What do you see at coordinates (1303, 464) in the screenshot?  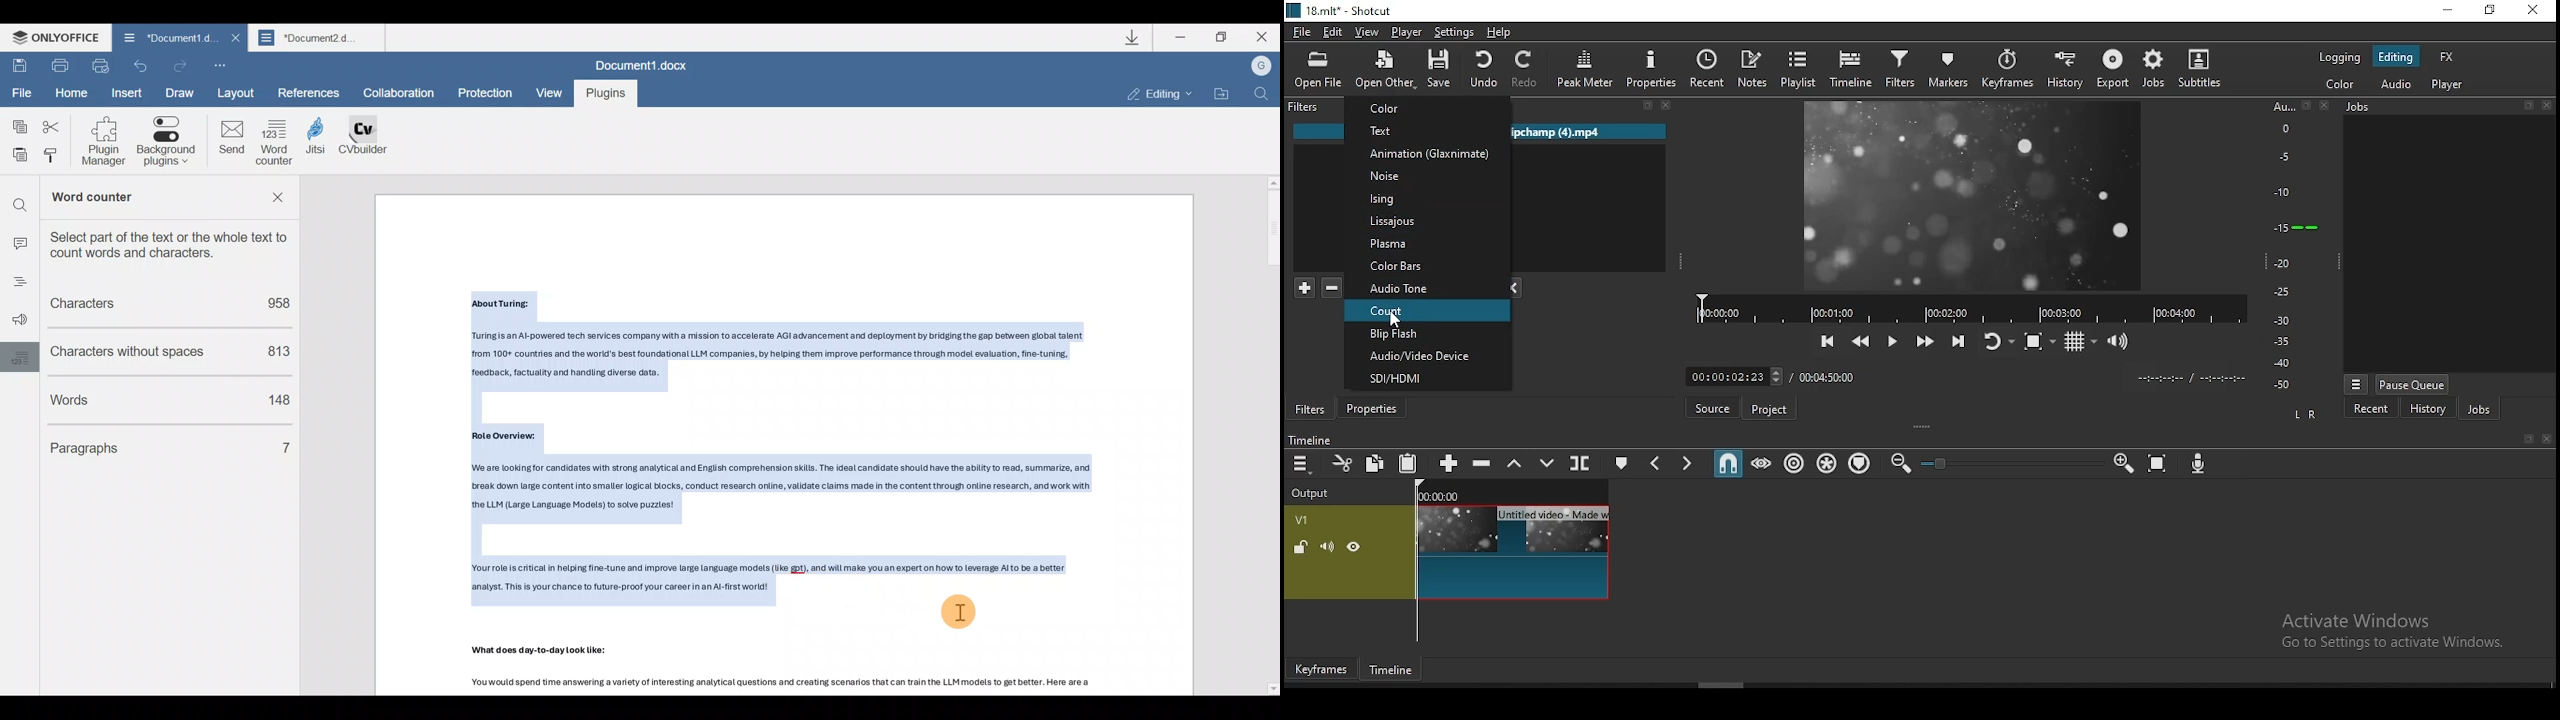 I see `menu` at bounding box center [1303, 464].